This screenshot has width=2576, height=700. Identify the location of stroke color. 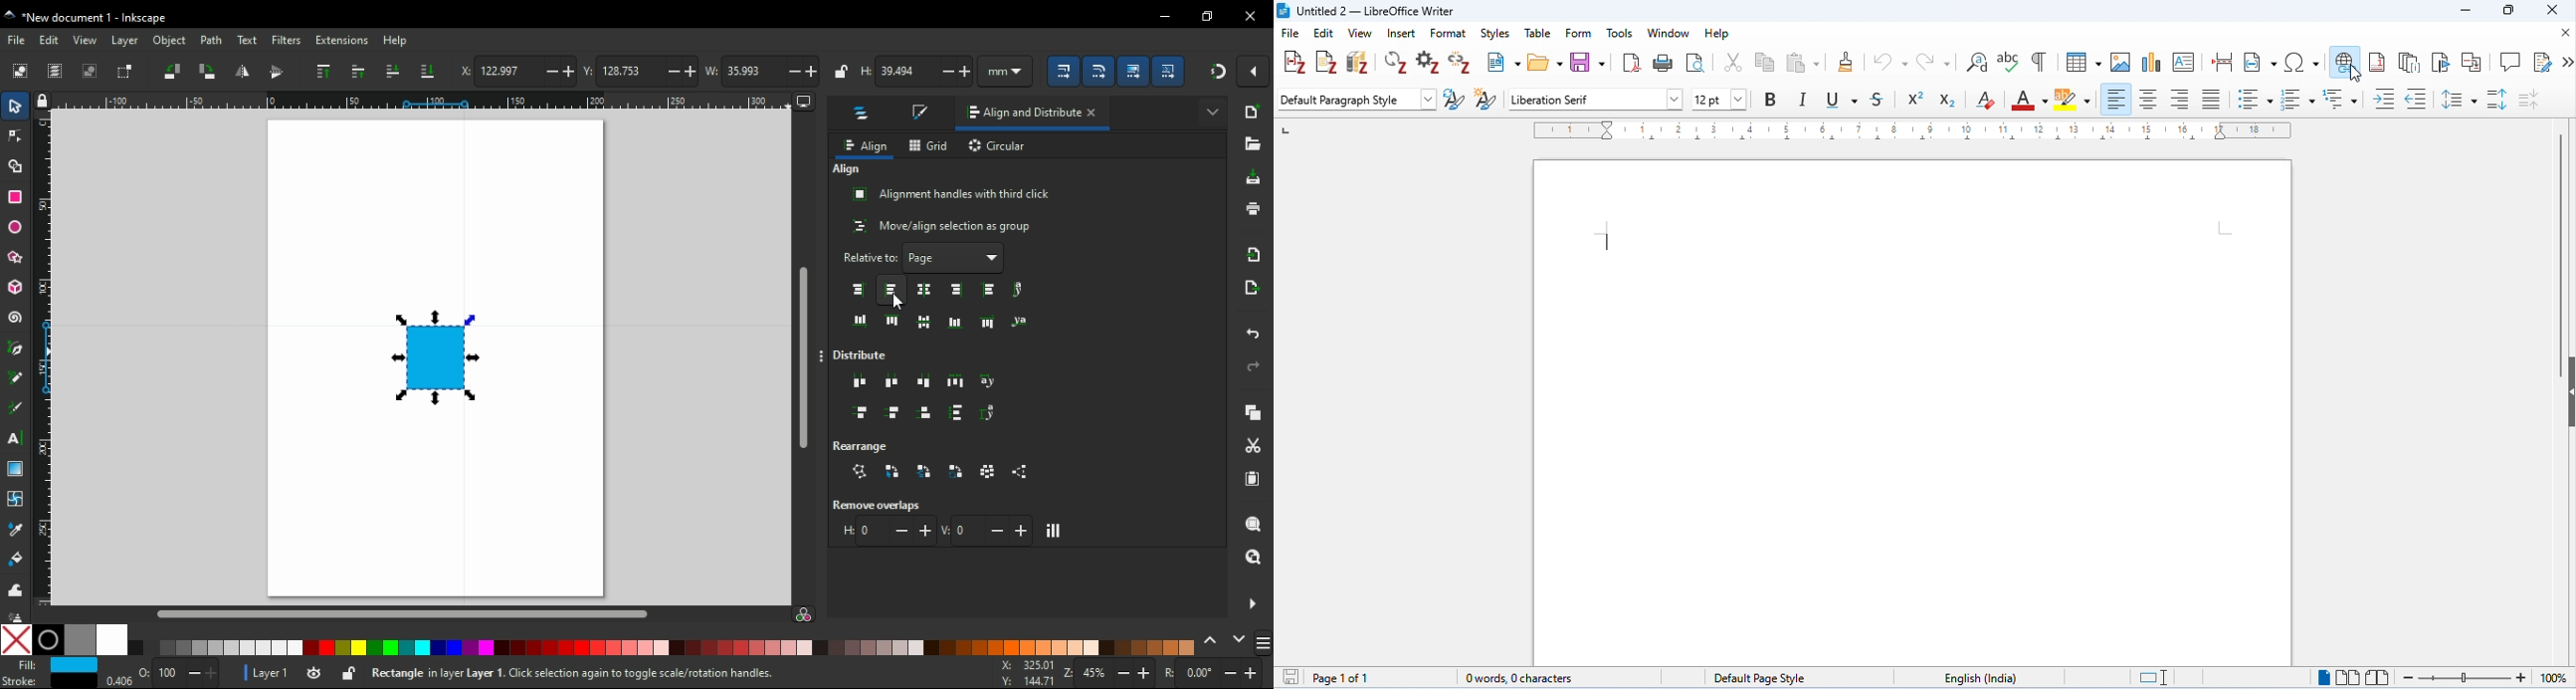
(46, 681).